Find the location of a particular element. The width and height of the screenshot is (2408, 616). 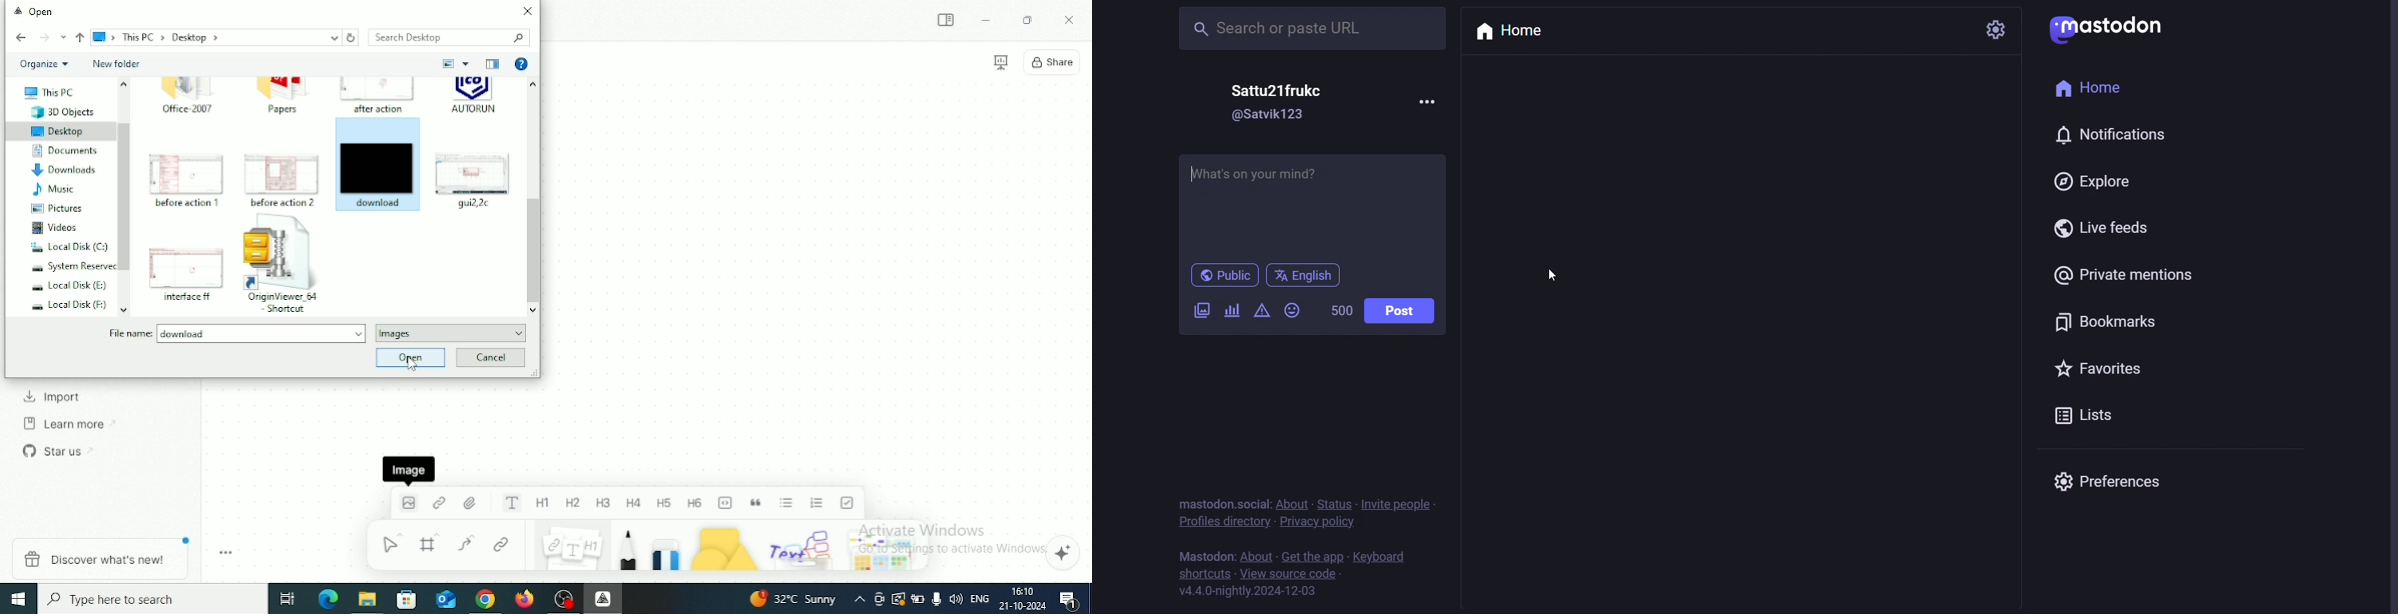

Bulleted list is located at coordinates (787, 503).